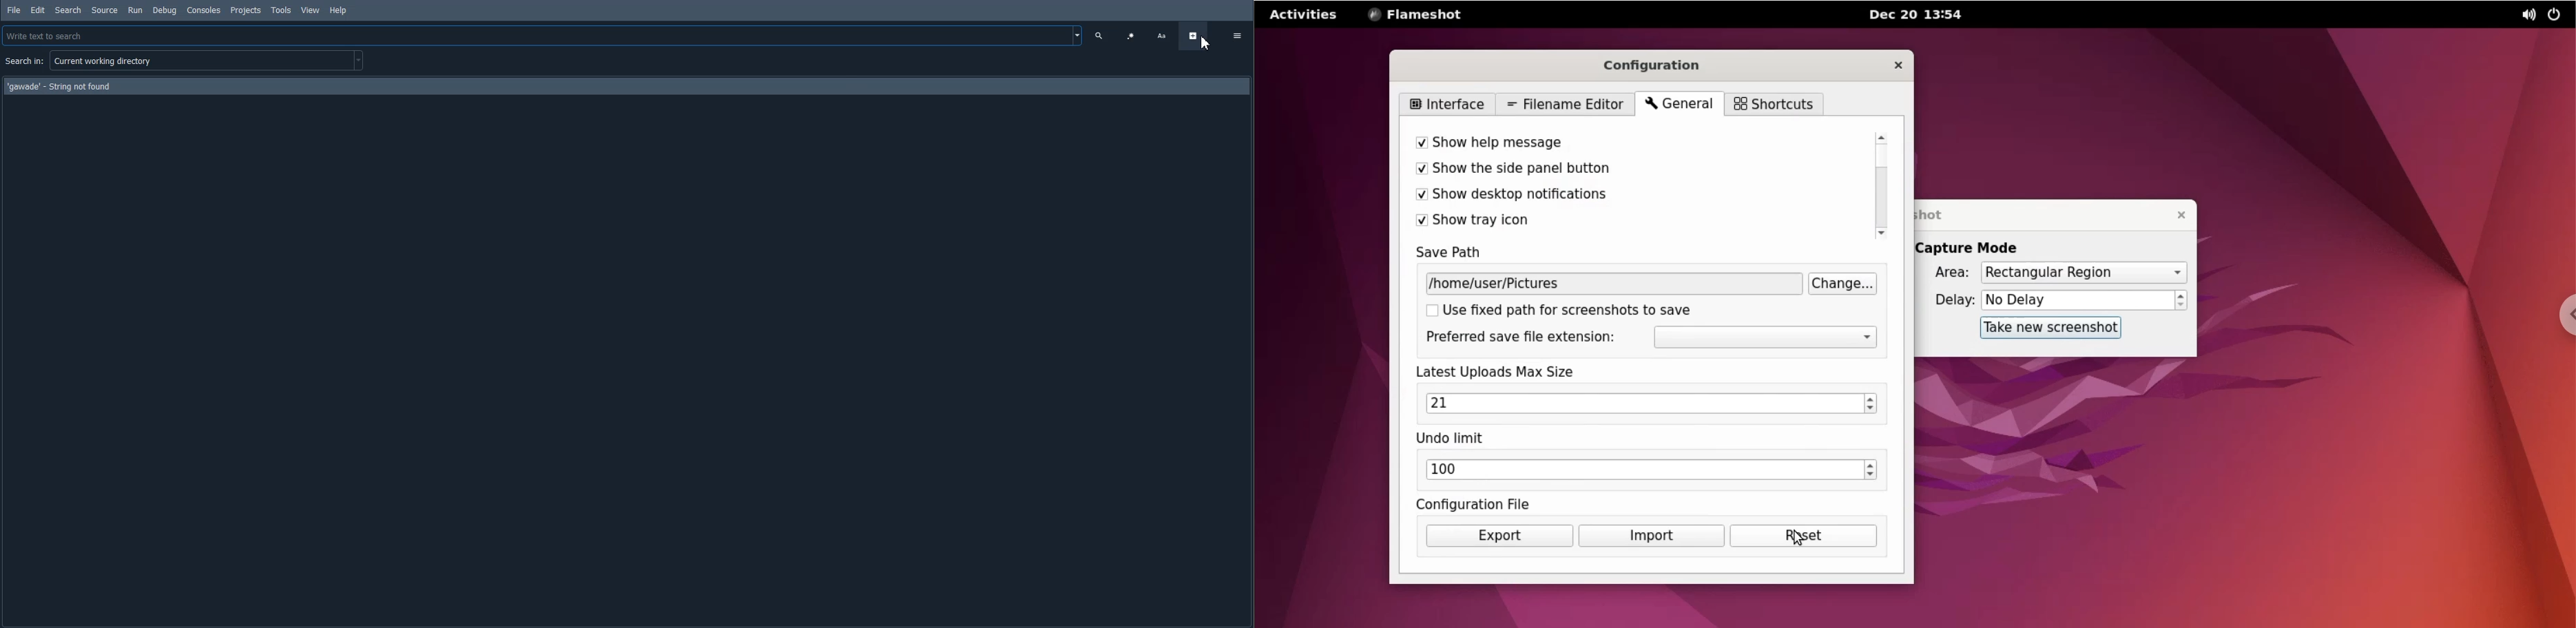 This screenshot has width=2576, height=644. What do you see at coordinates (247, 10) in the screenshot?
I see `Projects` at bounding box center [247, 10].